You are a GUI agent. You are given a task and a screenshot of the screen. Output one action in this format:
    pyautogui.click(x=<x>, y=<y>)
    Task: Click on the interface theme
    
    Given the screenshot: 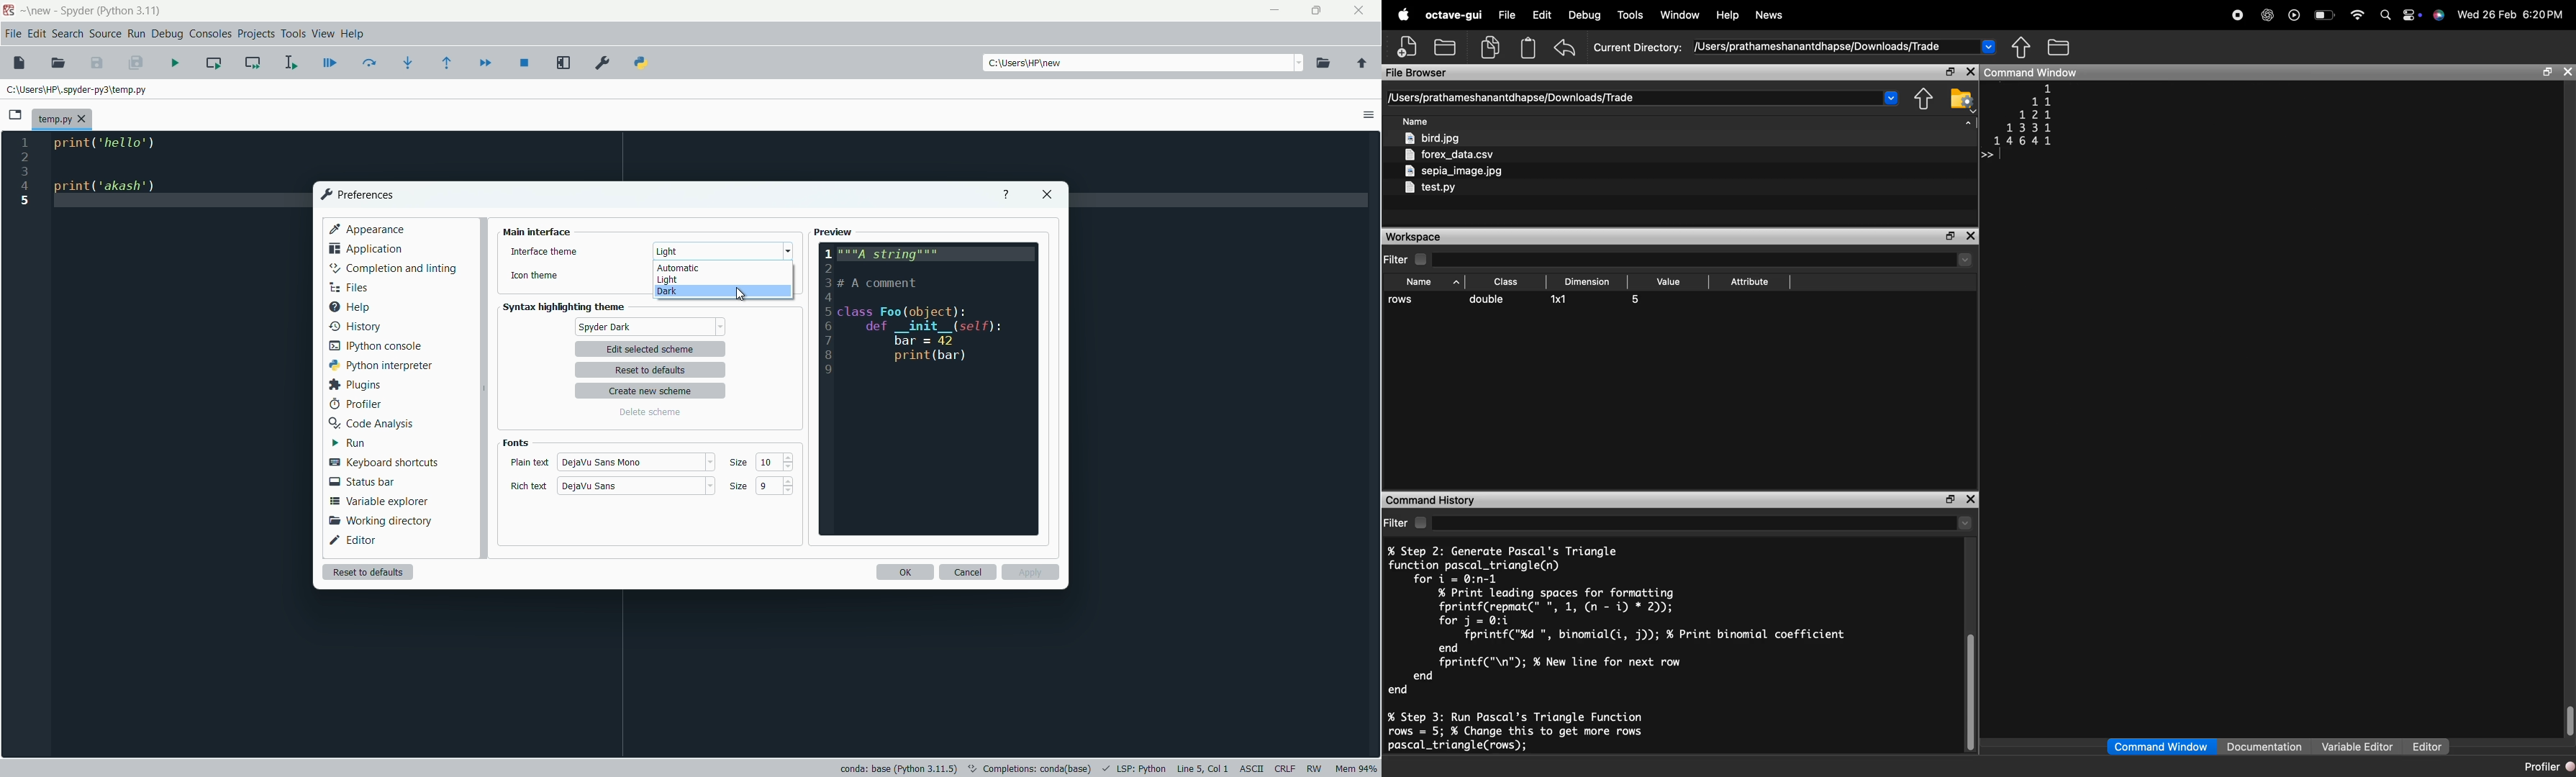 What is the action you would take?
    pyautogui.click(x=543, y=252)
    